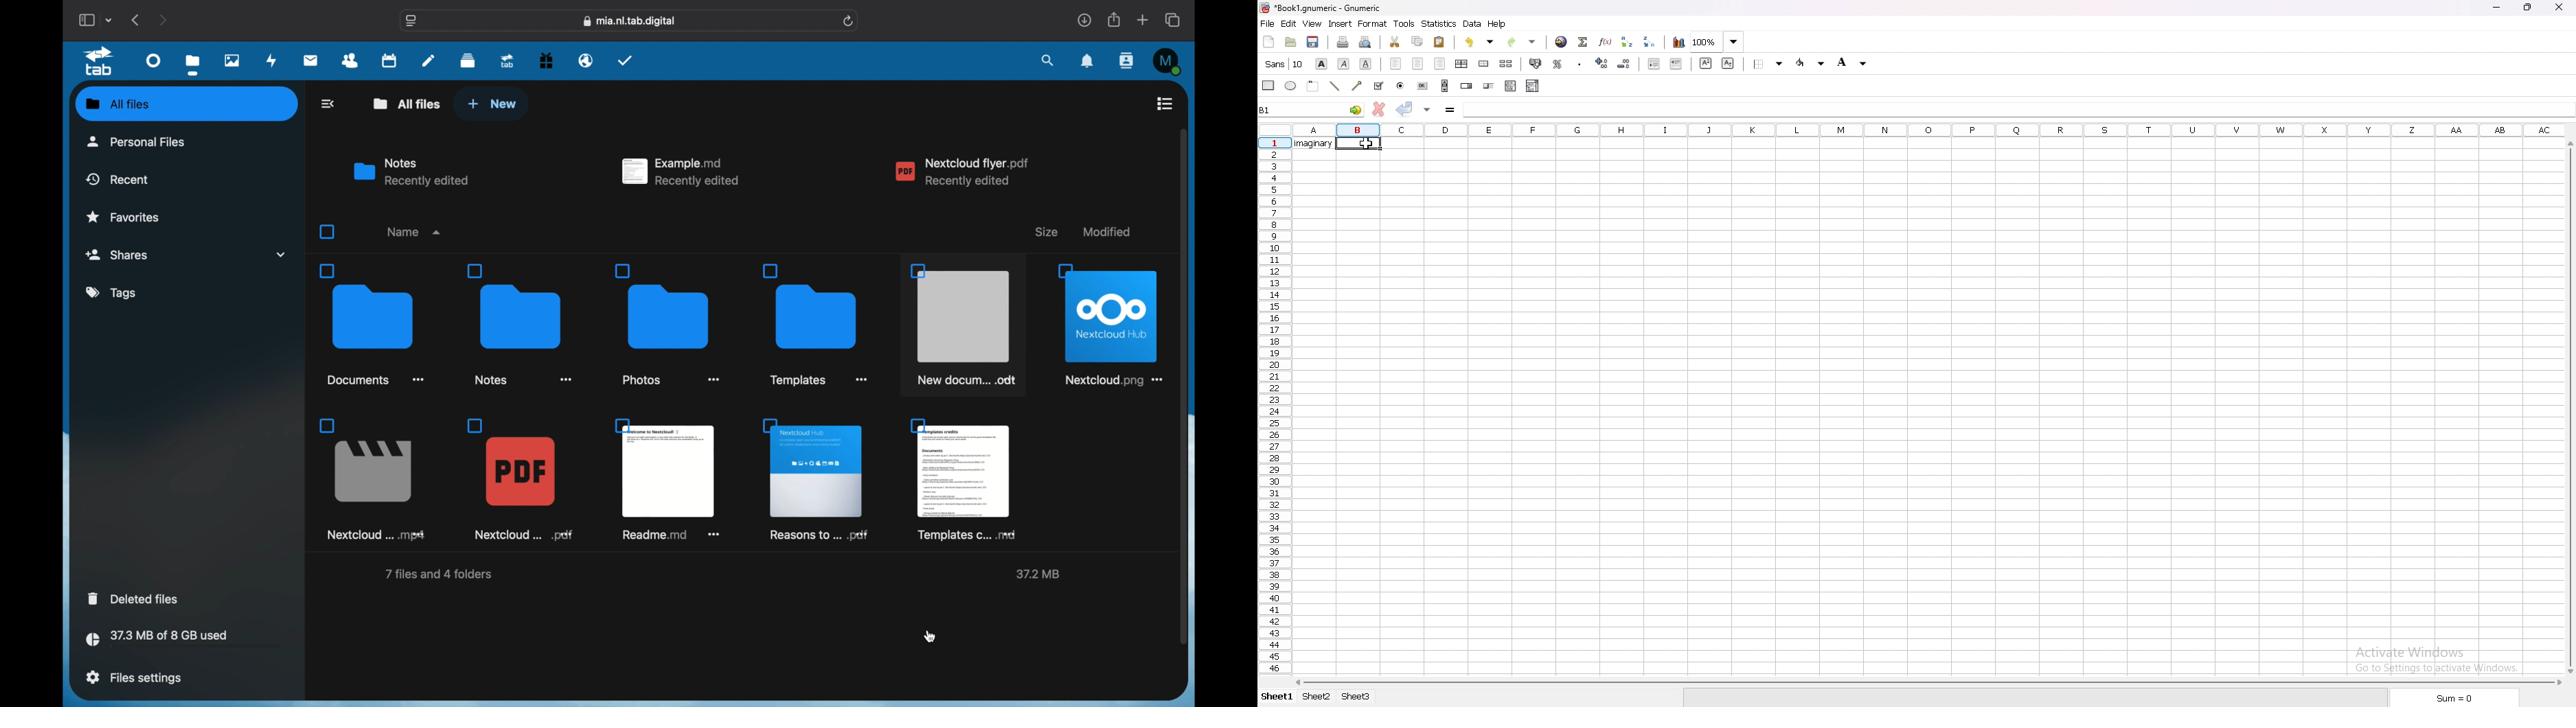 The image size is (2576, 728). I want to click on size, so click(1050, 229).